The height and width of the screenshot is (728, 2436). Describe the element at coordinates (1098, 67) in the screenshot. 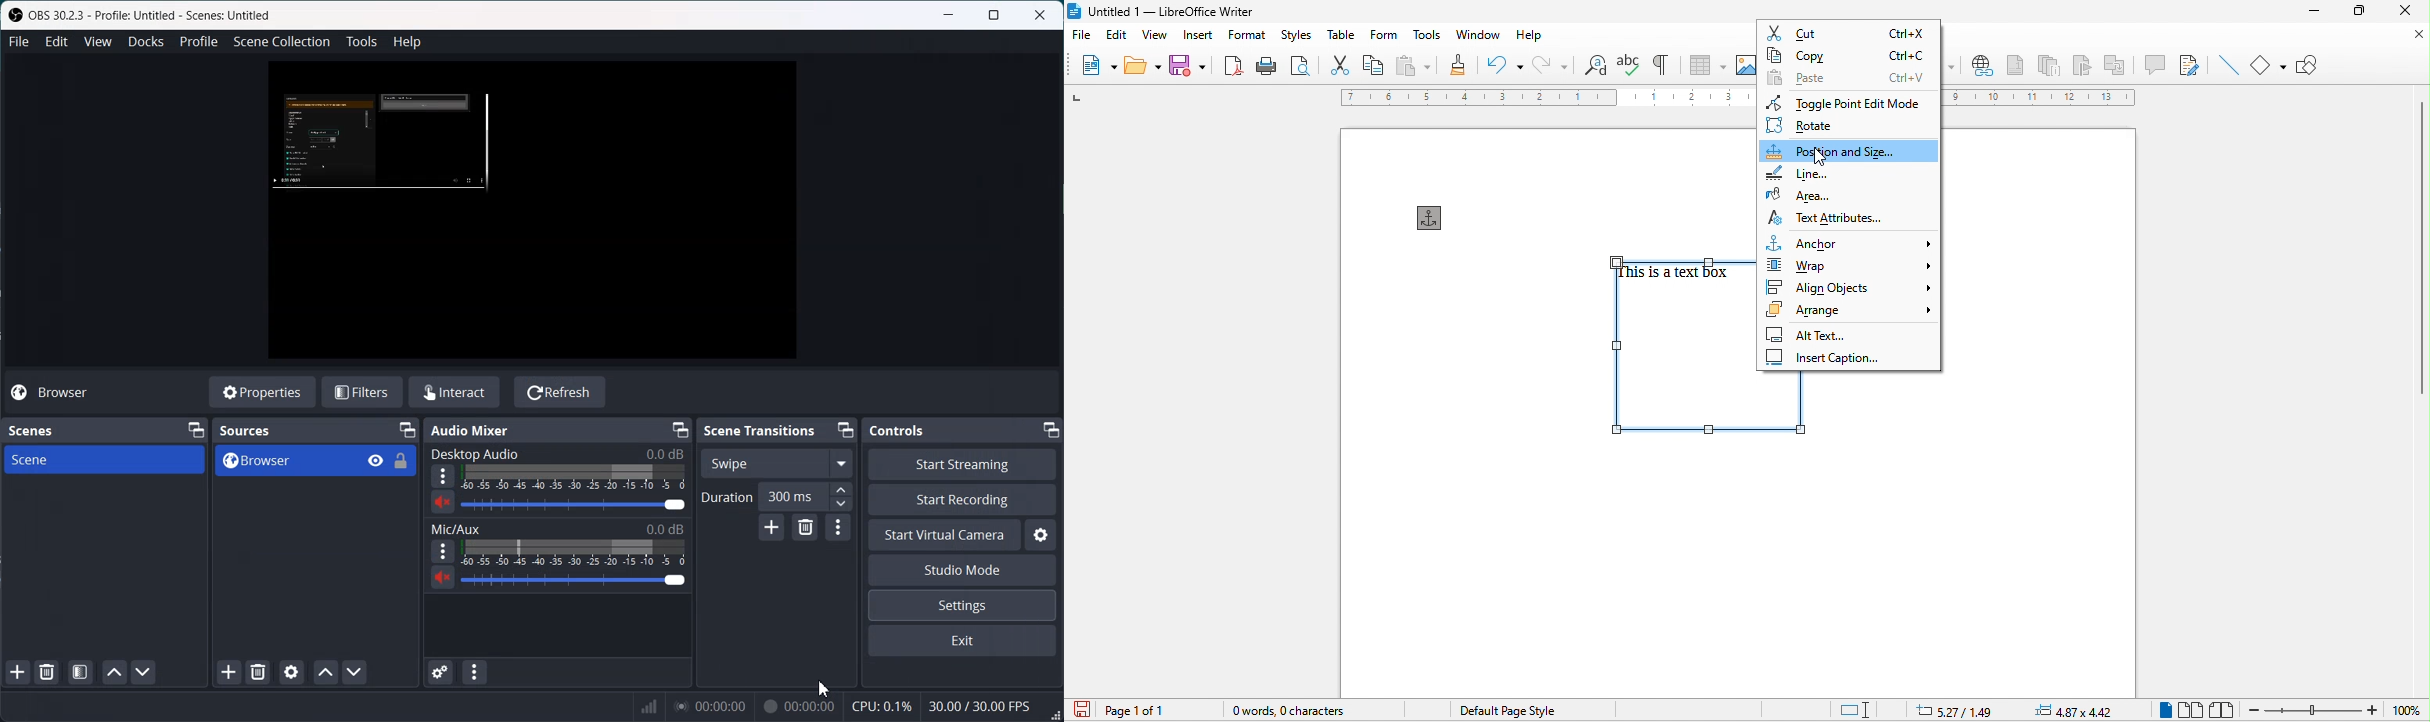

I see `new` at that location.